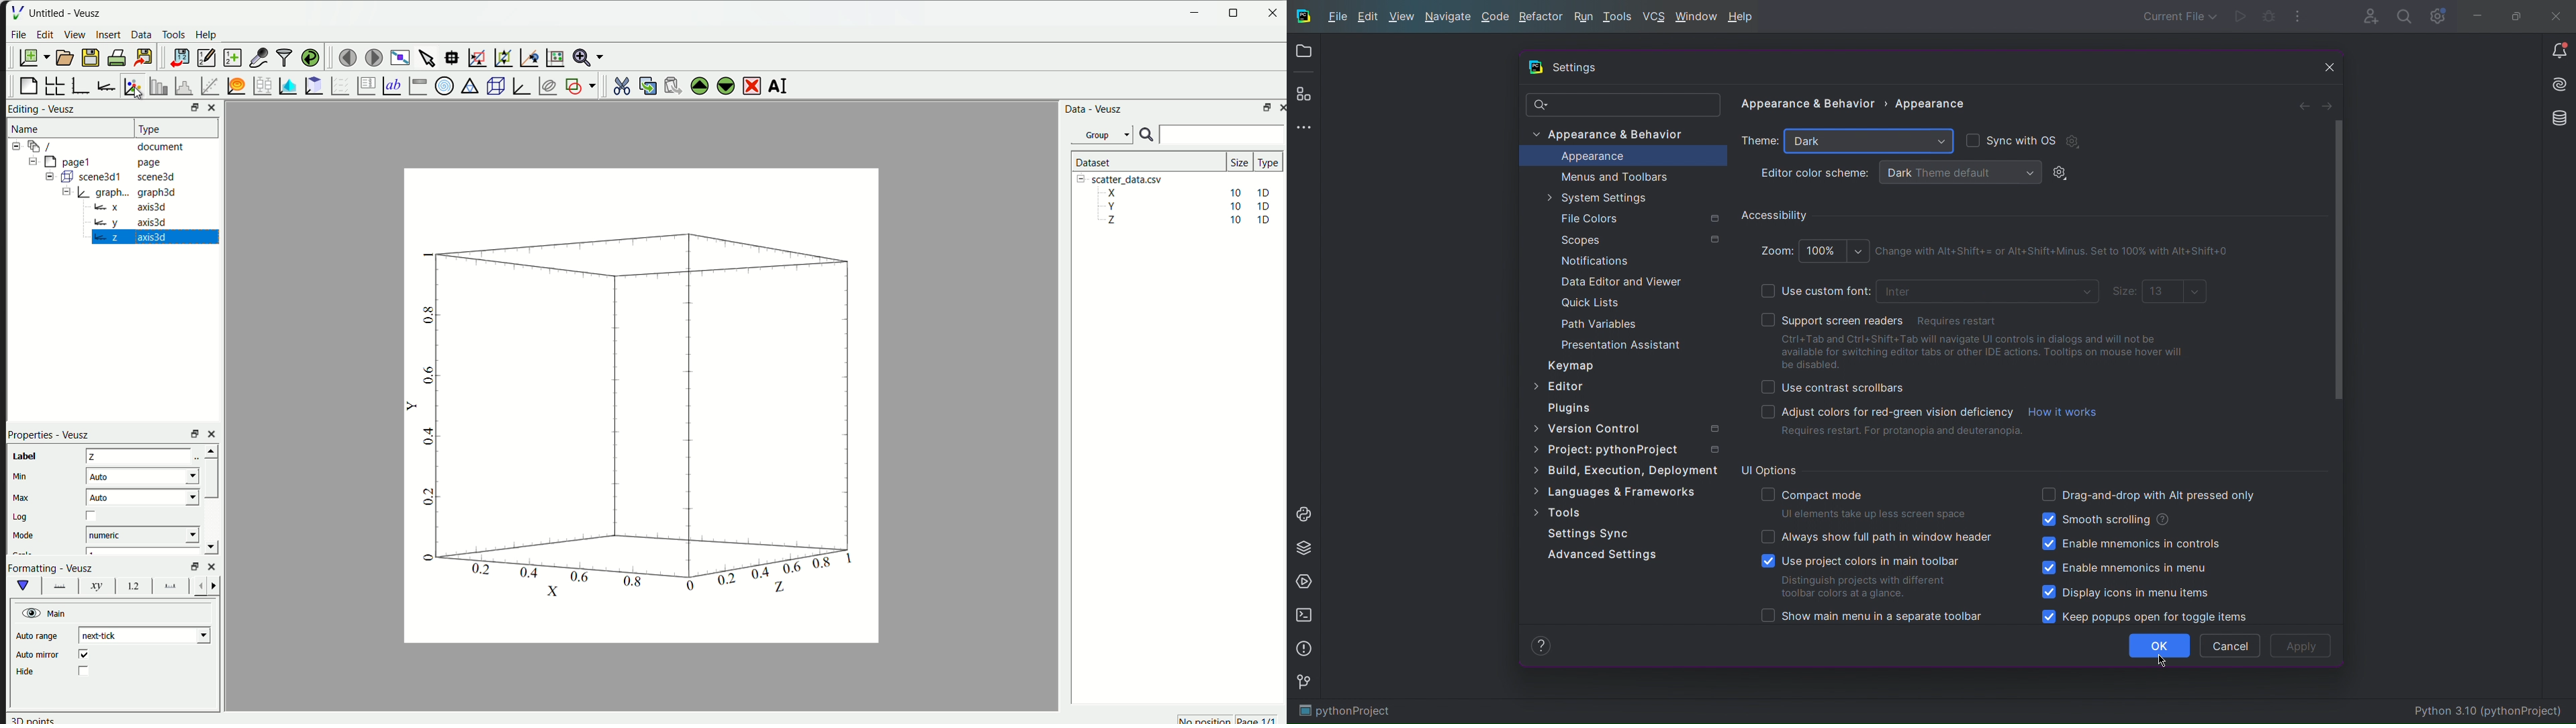  I want to click on Os settings, so click(2072, 141).